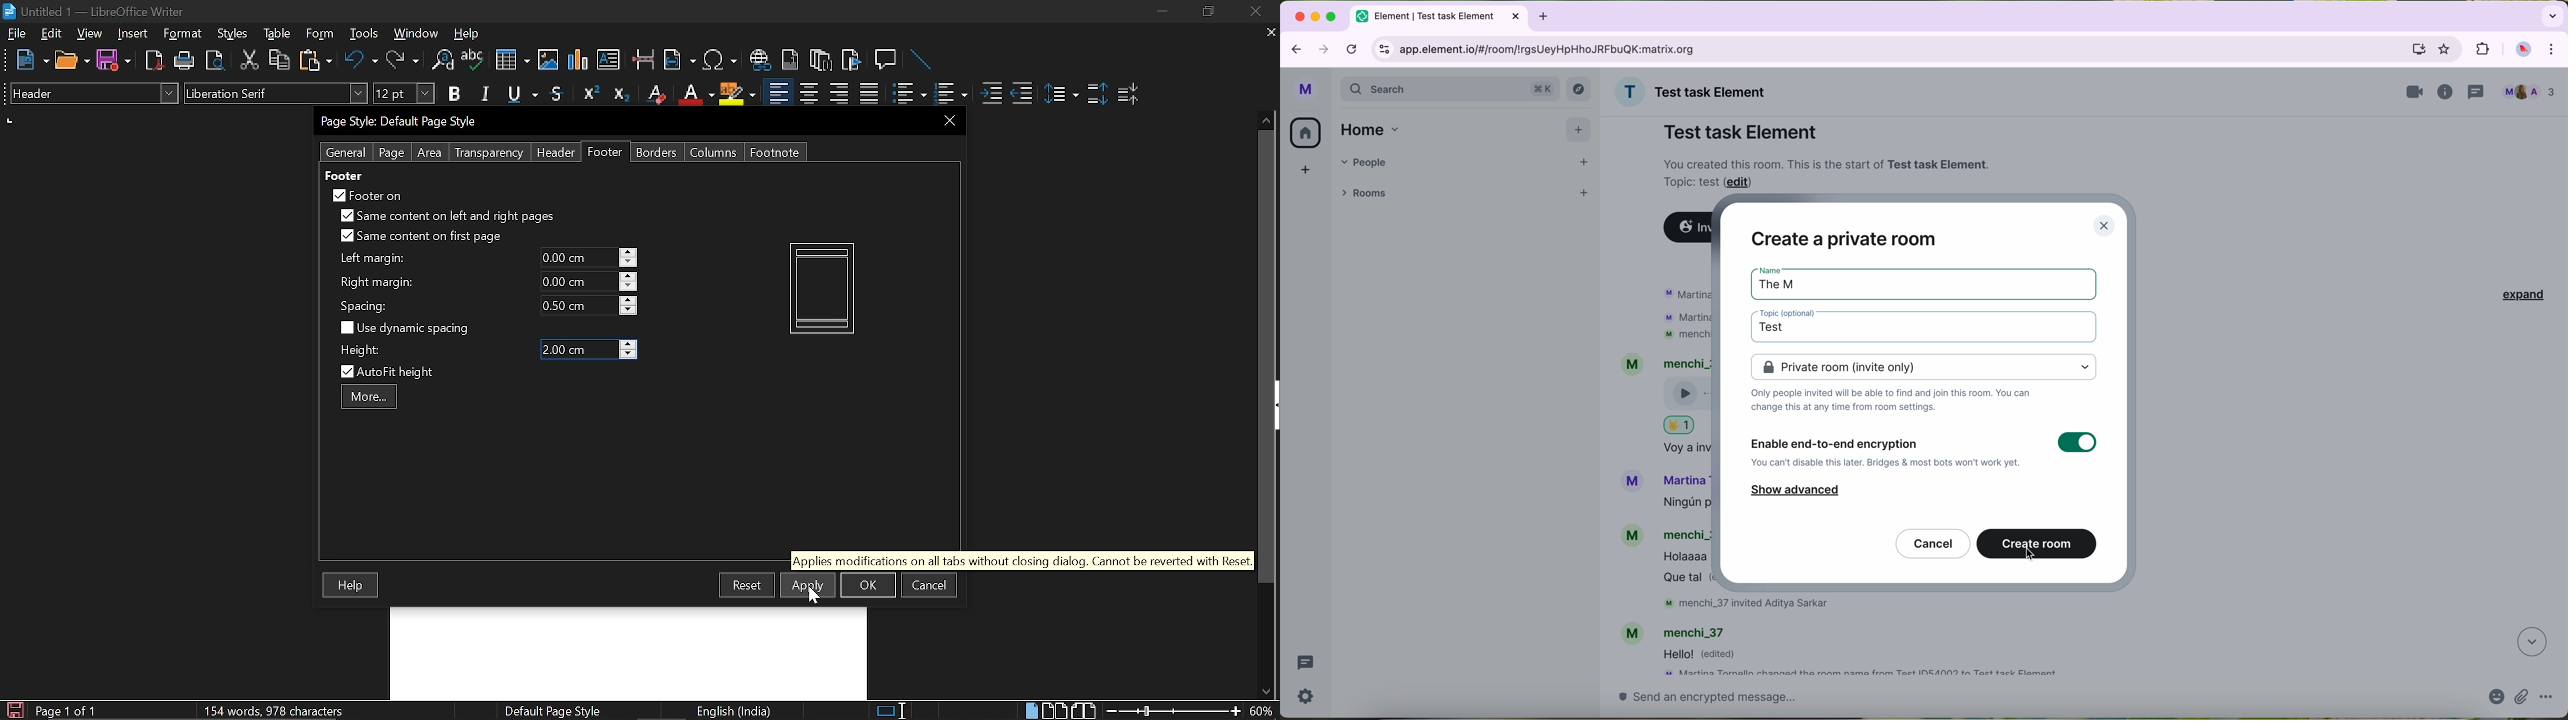 The image size is (2576, 728). Describe the element at coordinates (1829, 172) in the screenshot. I see `note` at that location.